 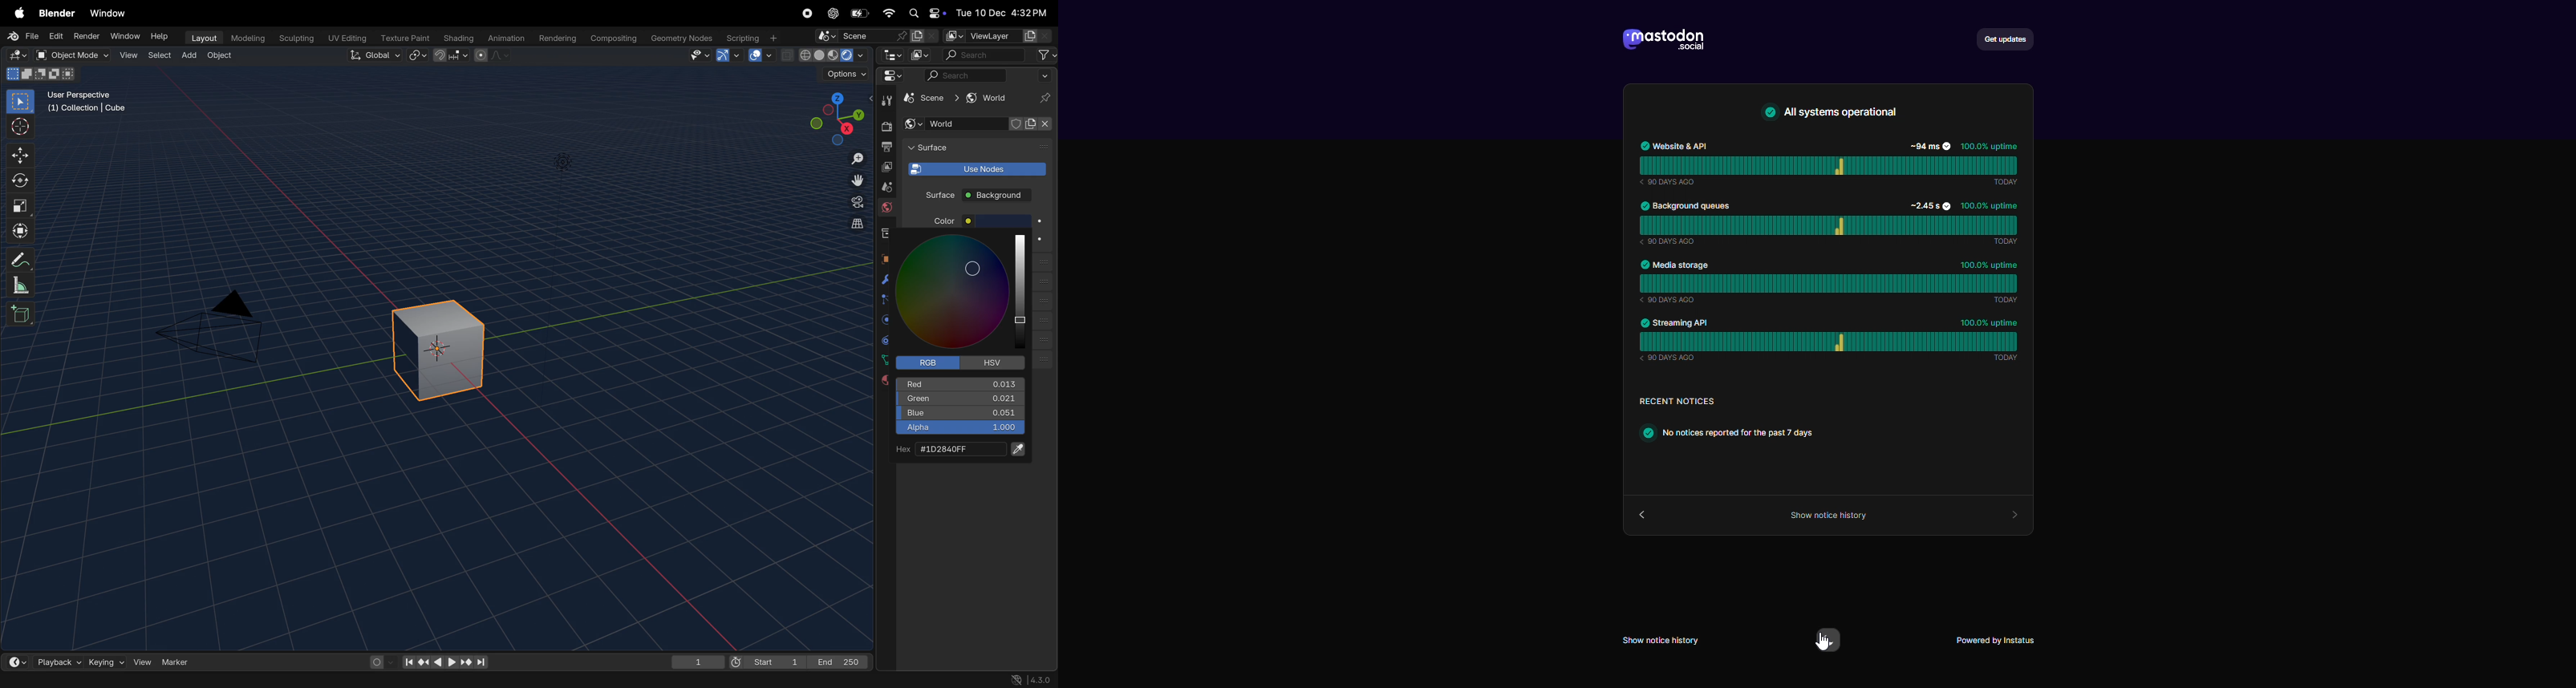 What do you see at coordinates (143, 661) in the screenshot?
I see `view` at bounding box center [143, 661].